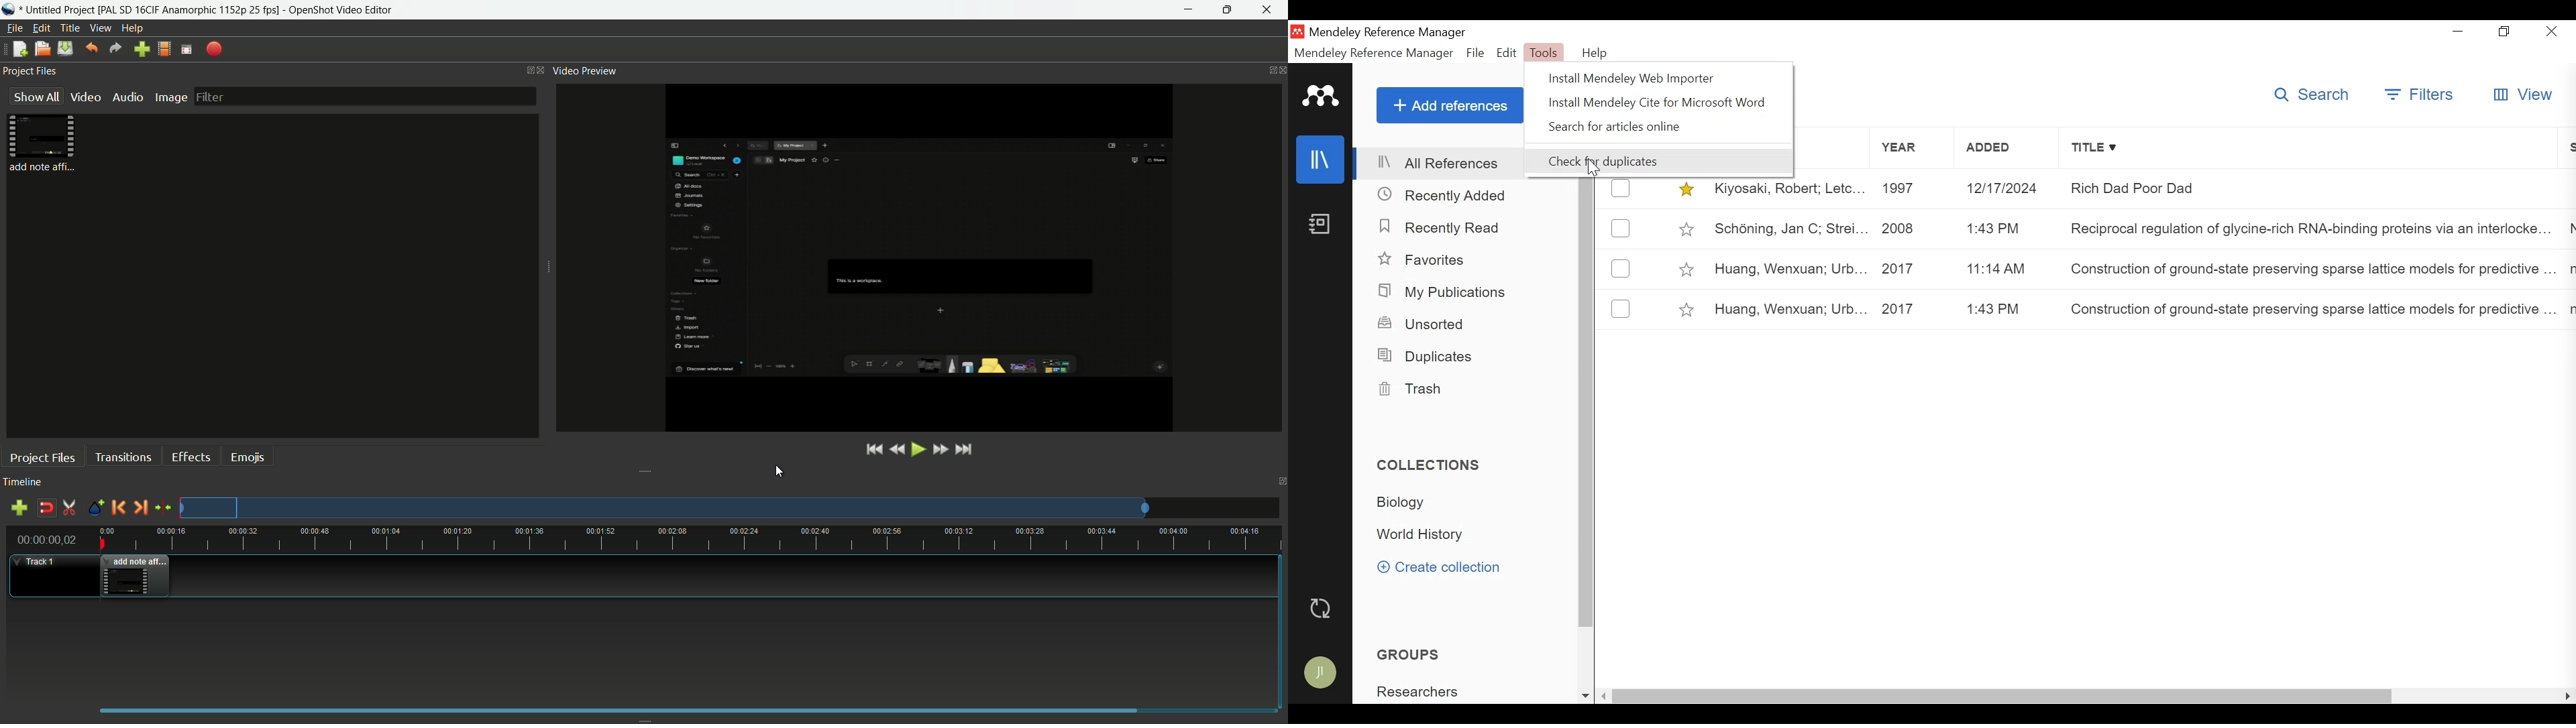 The image size is (2576, 728). I want to click on Recently Read, so click(1443, 227).